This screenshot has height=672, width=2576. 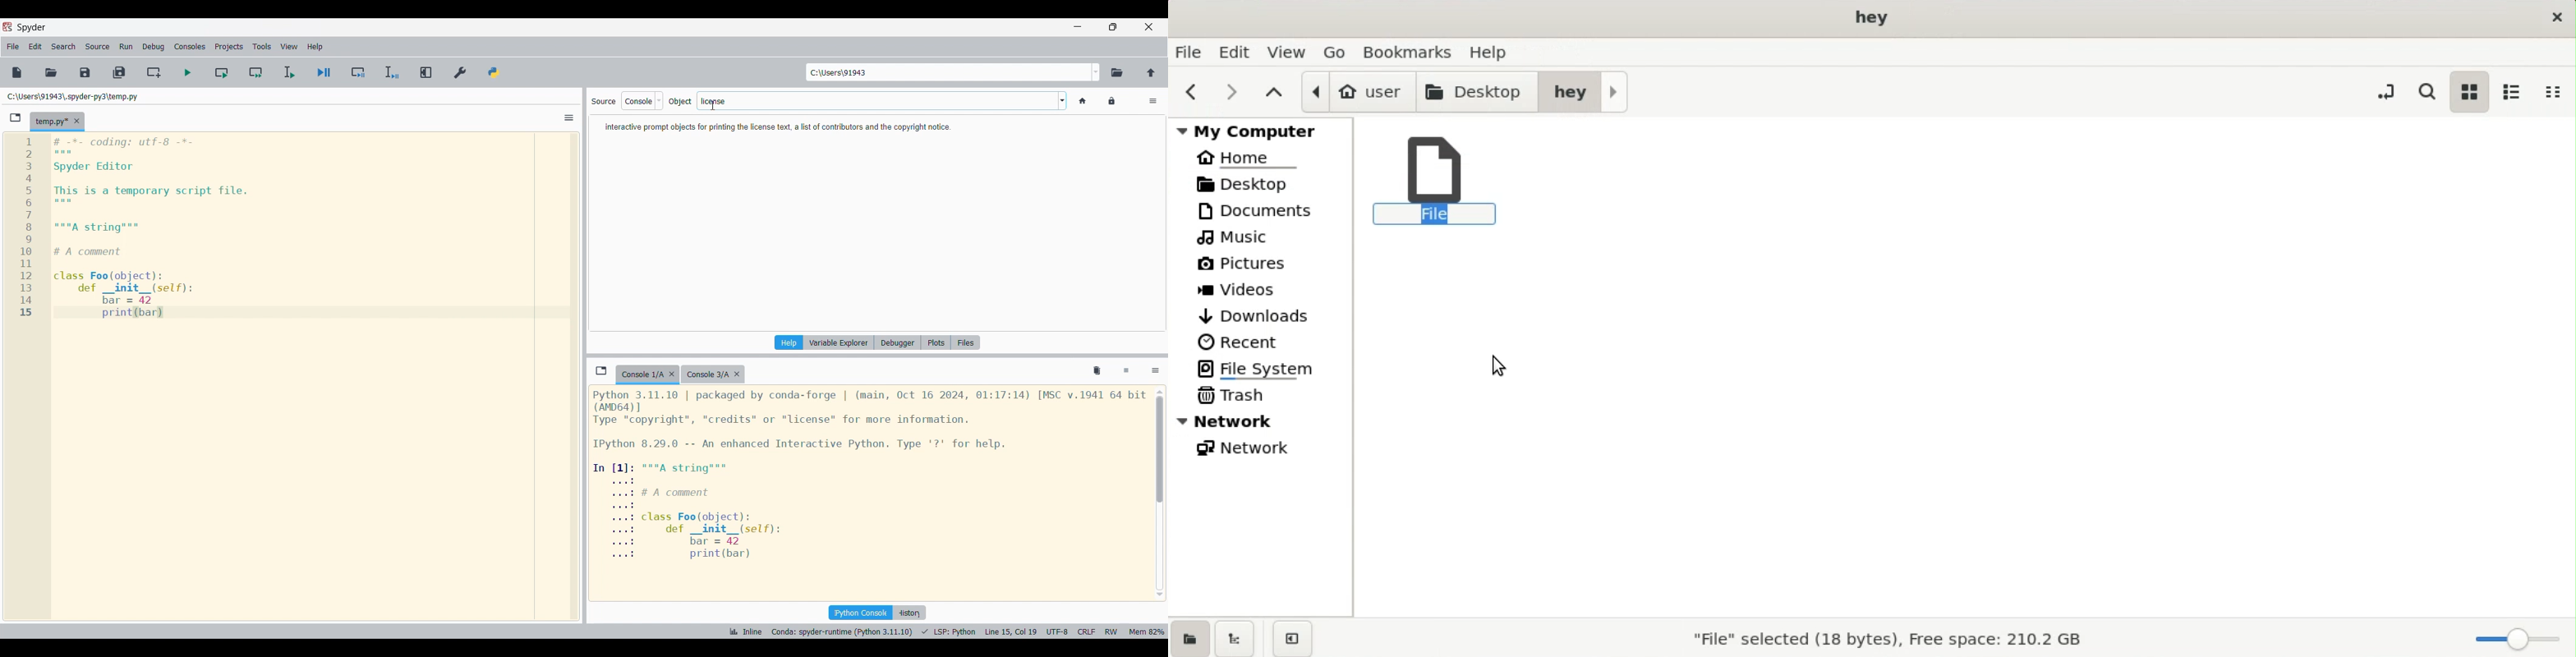 I want to click on Browse working directory, so click(x=1118, y=72).